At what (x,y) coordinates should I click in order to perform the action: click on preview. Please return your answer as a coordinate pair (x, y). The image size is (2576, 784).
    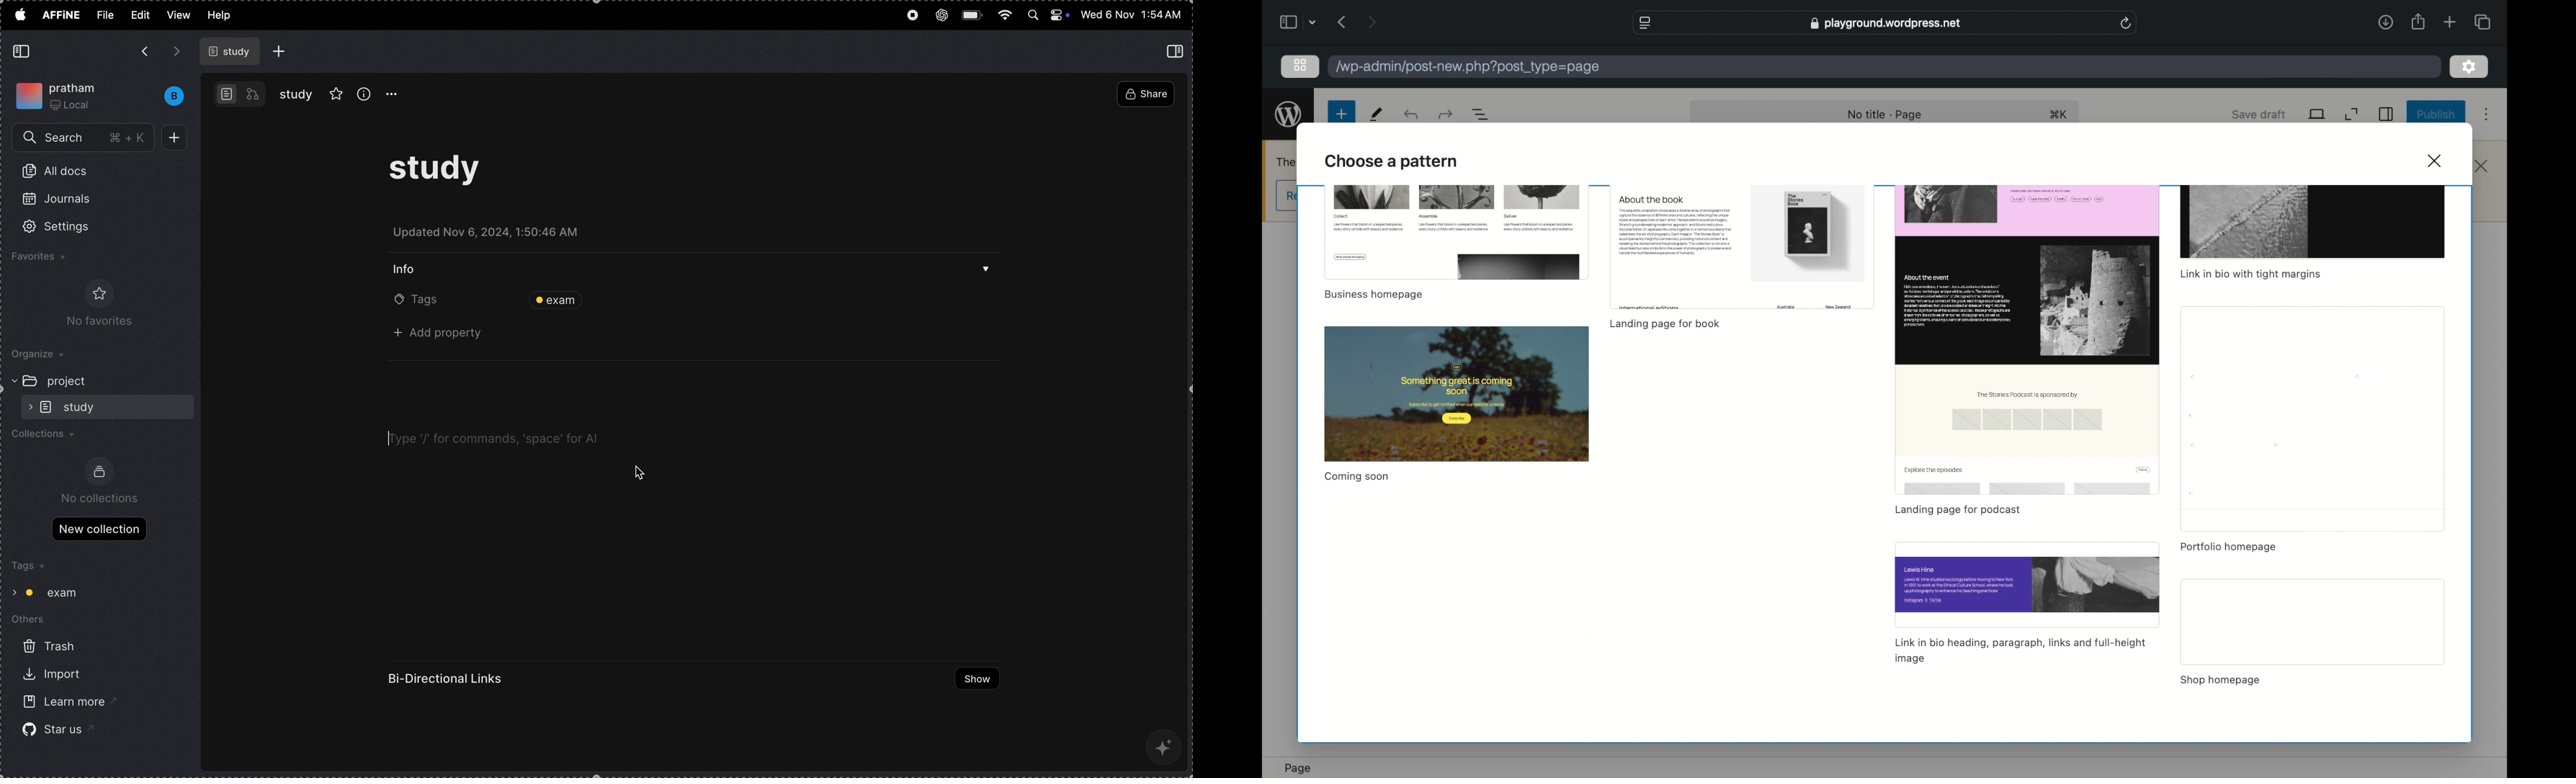
    Looking at the image, I should click on (1457, 231).